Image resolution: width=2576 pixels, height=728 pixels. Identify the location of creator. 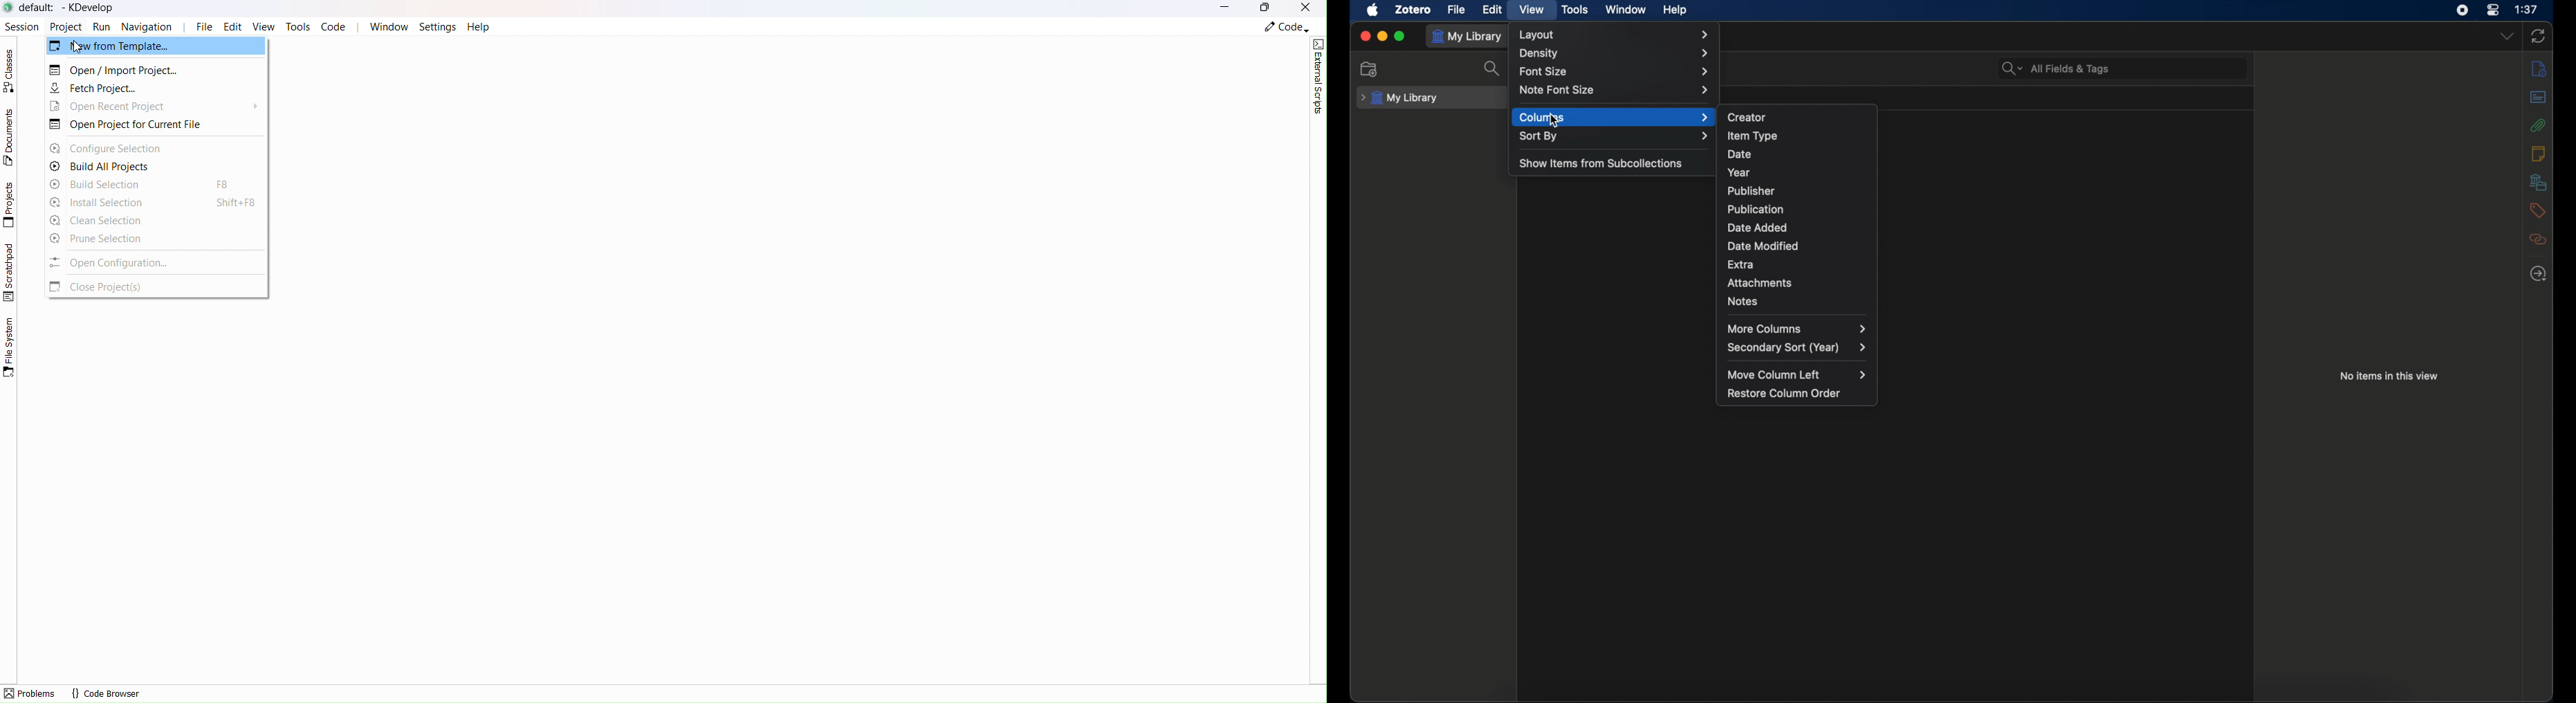
(1748, 116).